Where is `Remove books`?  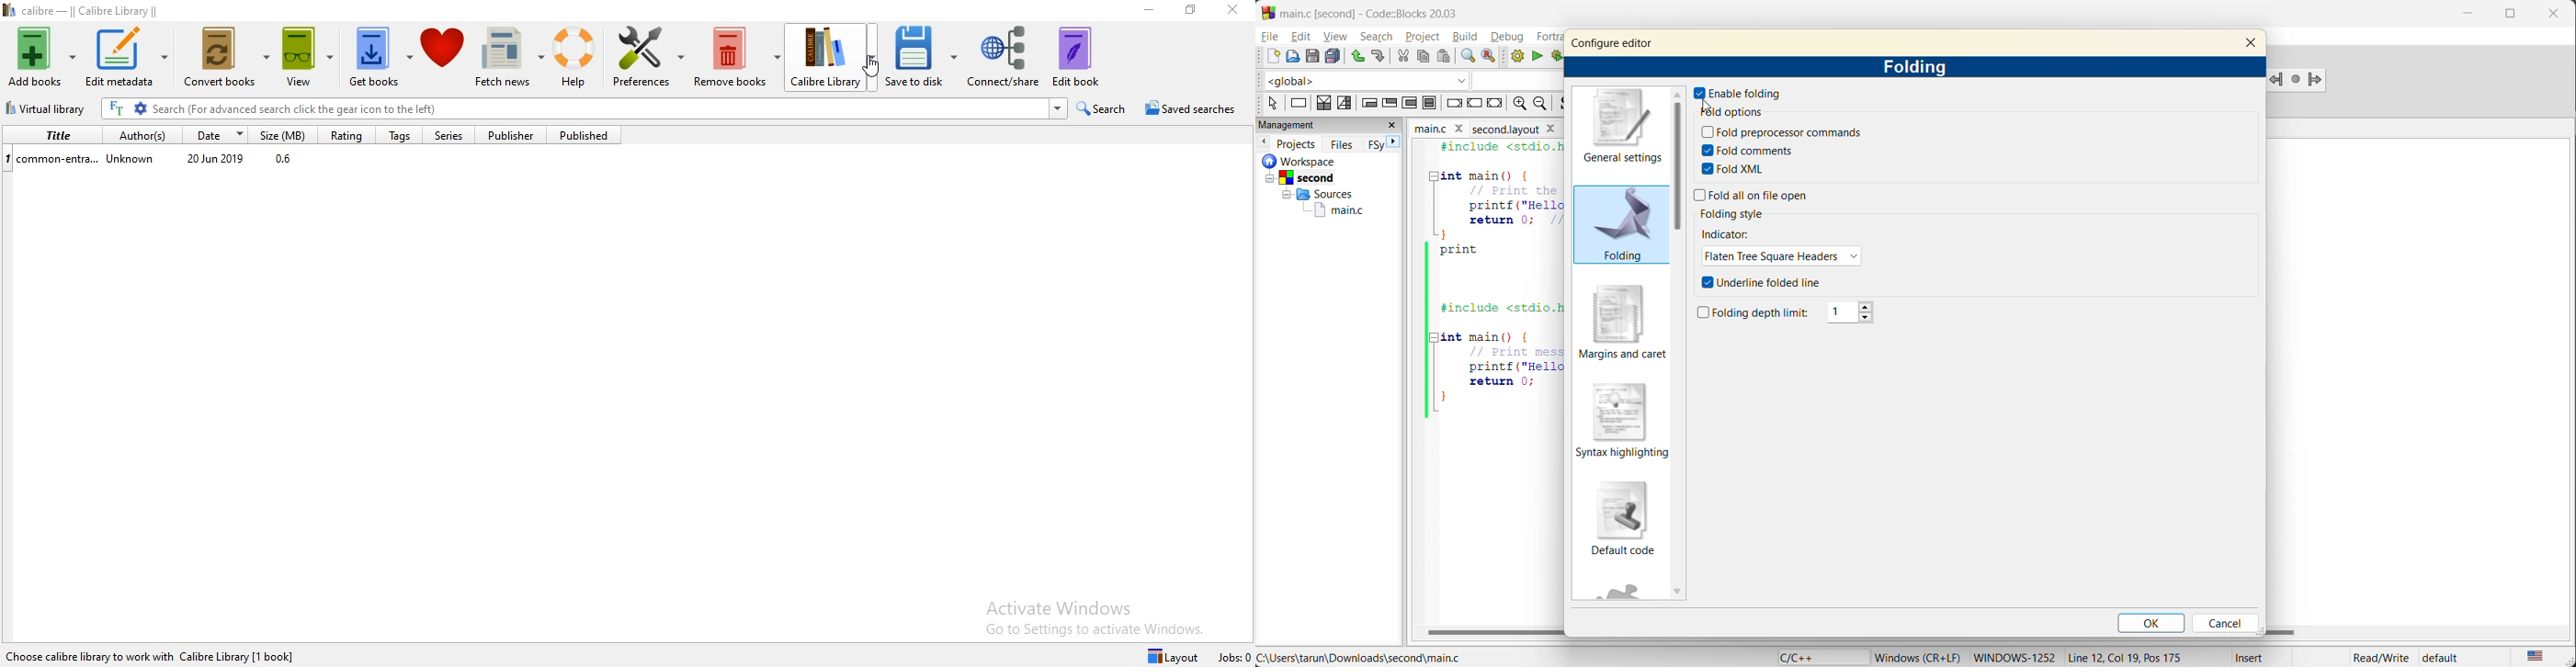 Remove books is located at coordinates (737, 60).